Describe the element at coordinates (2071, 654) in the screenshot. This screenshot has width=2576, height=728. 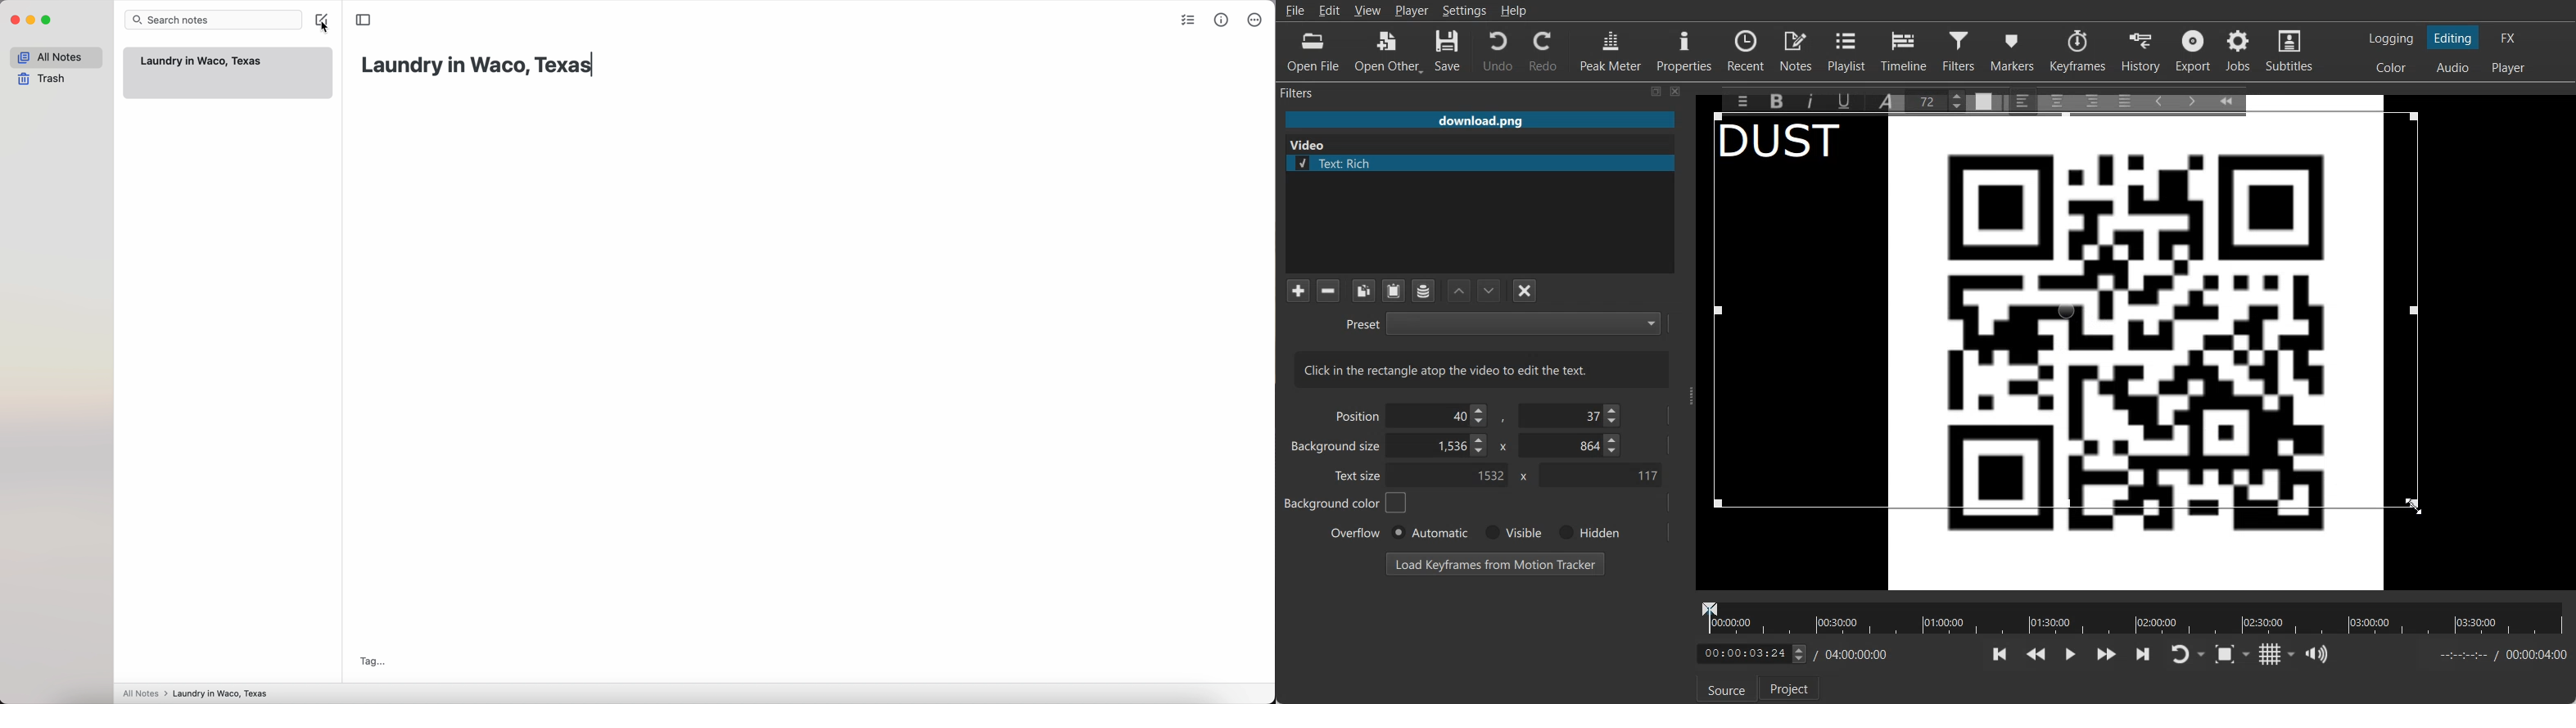
I see `Toggle play` at that location.